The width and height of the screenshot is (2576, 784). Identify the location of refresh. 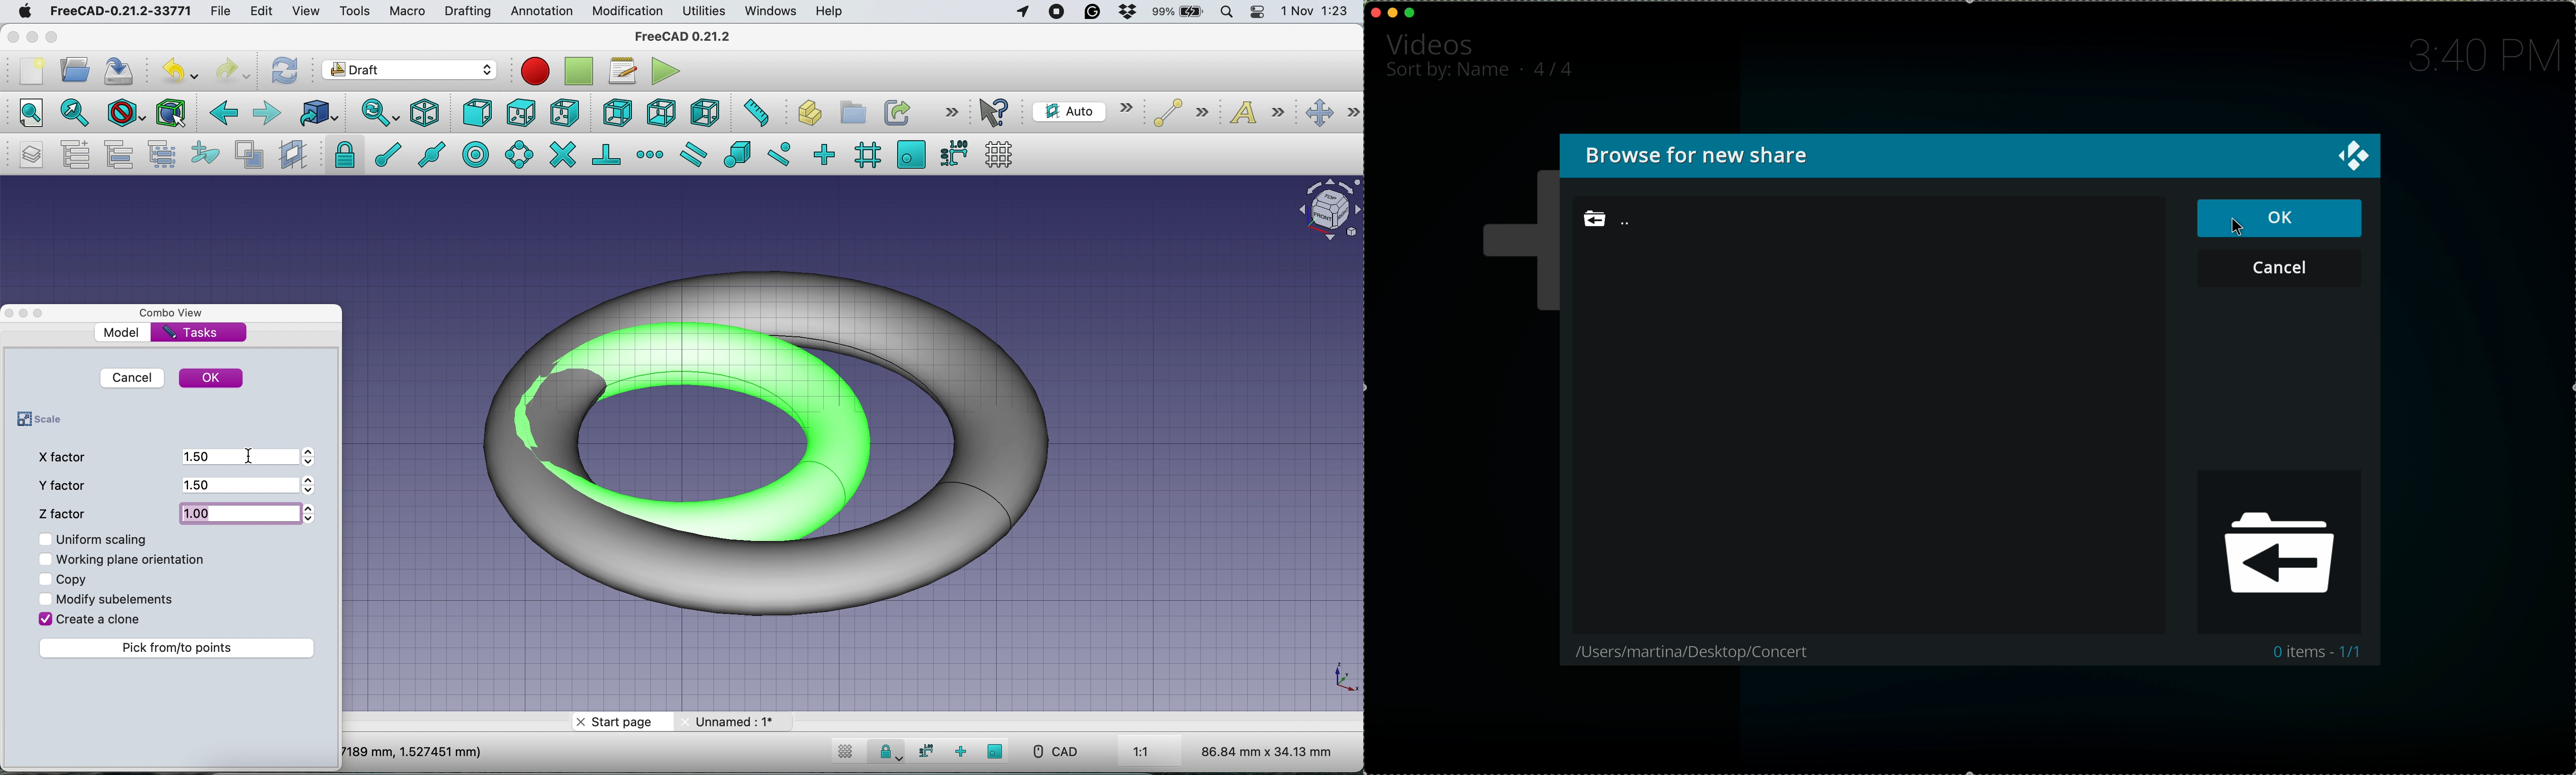
(286, 72).